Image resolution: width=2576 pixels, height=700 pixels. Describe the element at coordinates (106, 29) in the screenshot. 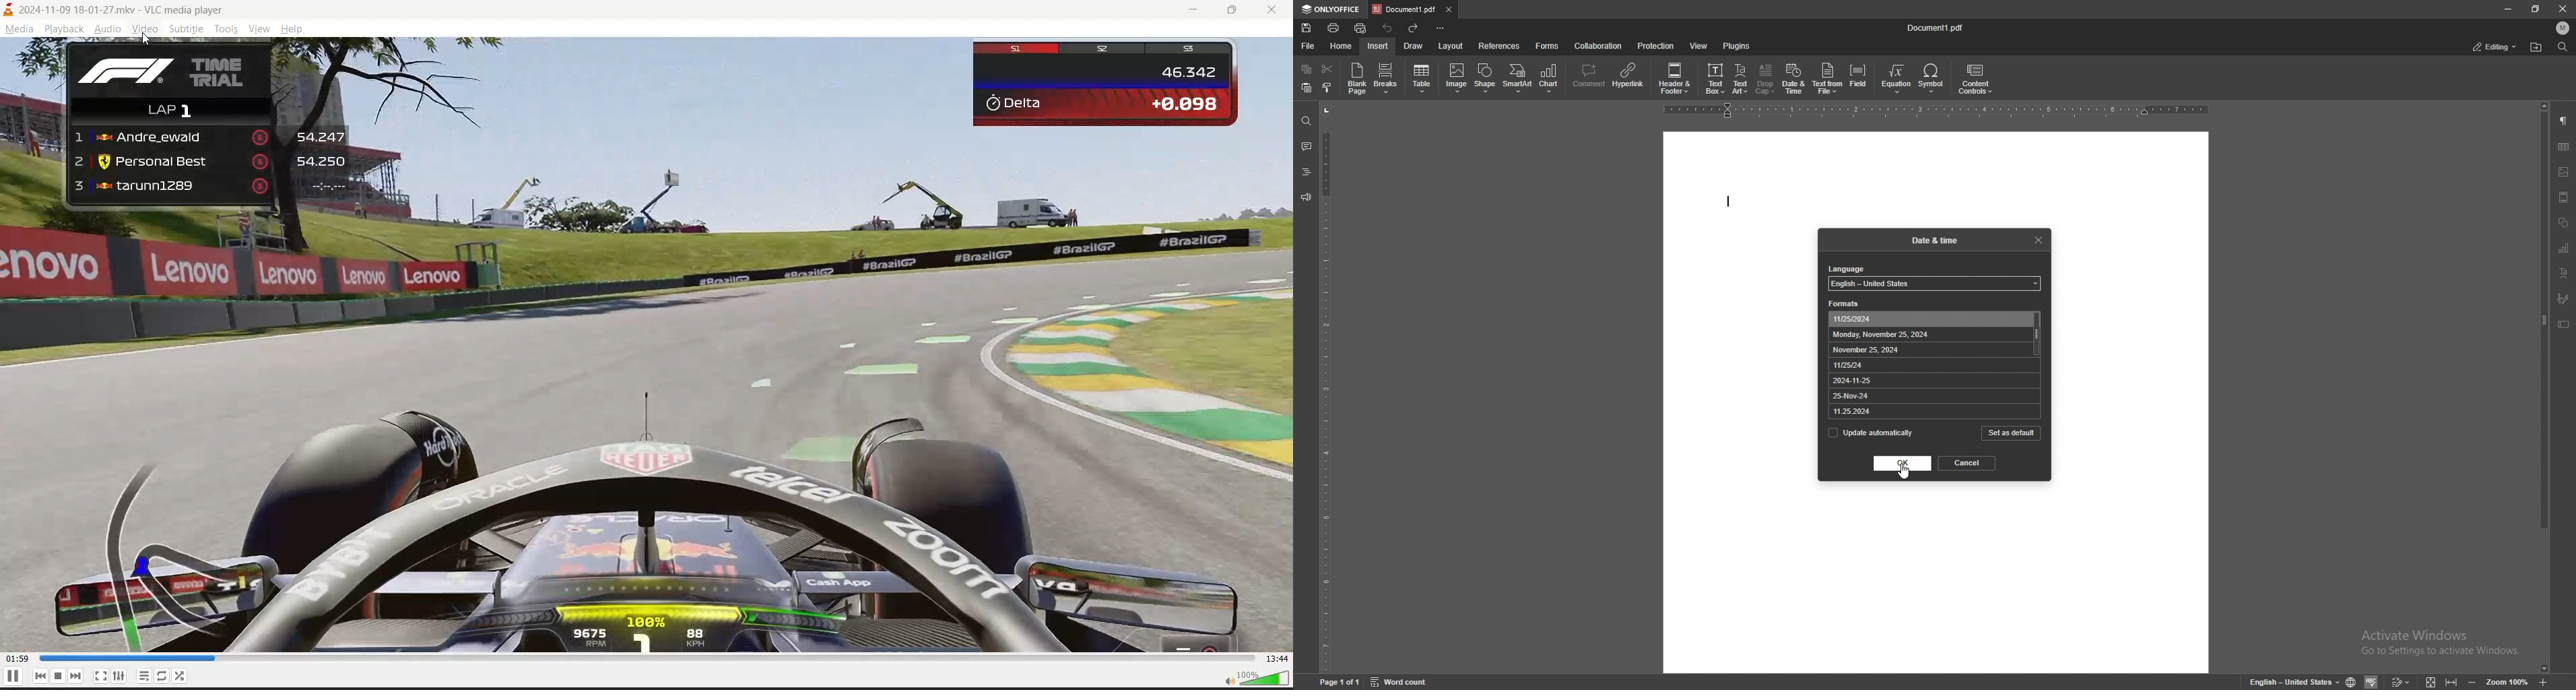

I see `audio` at that location.